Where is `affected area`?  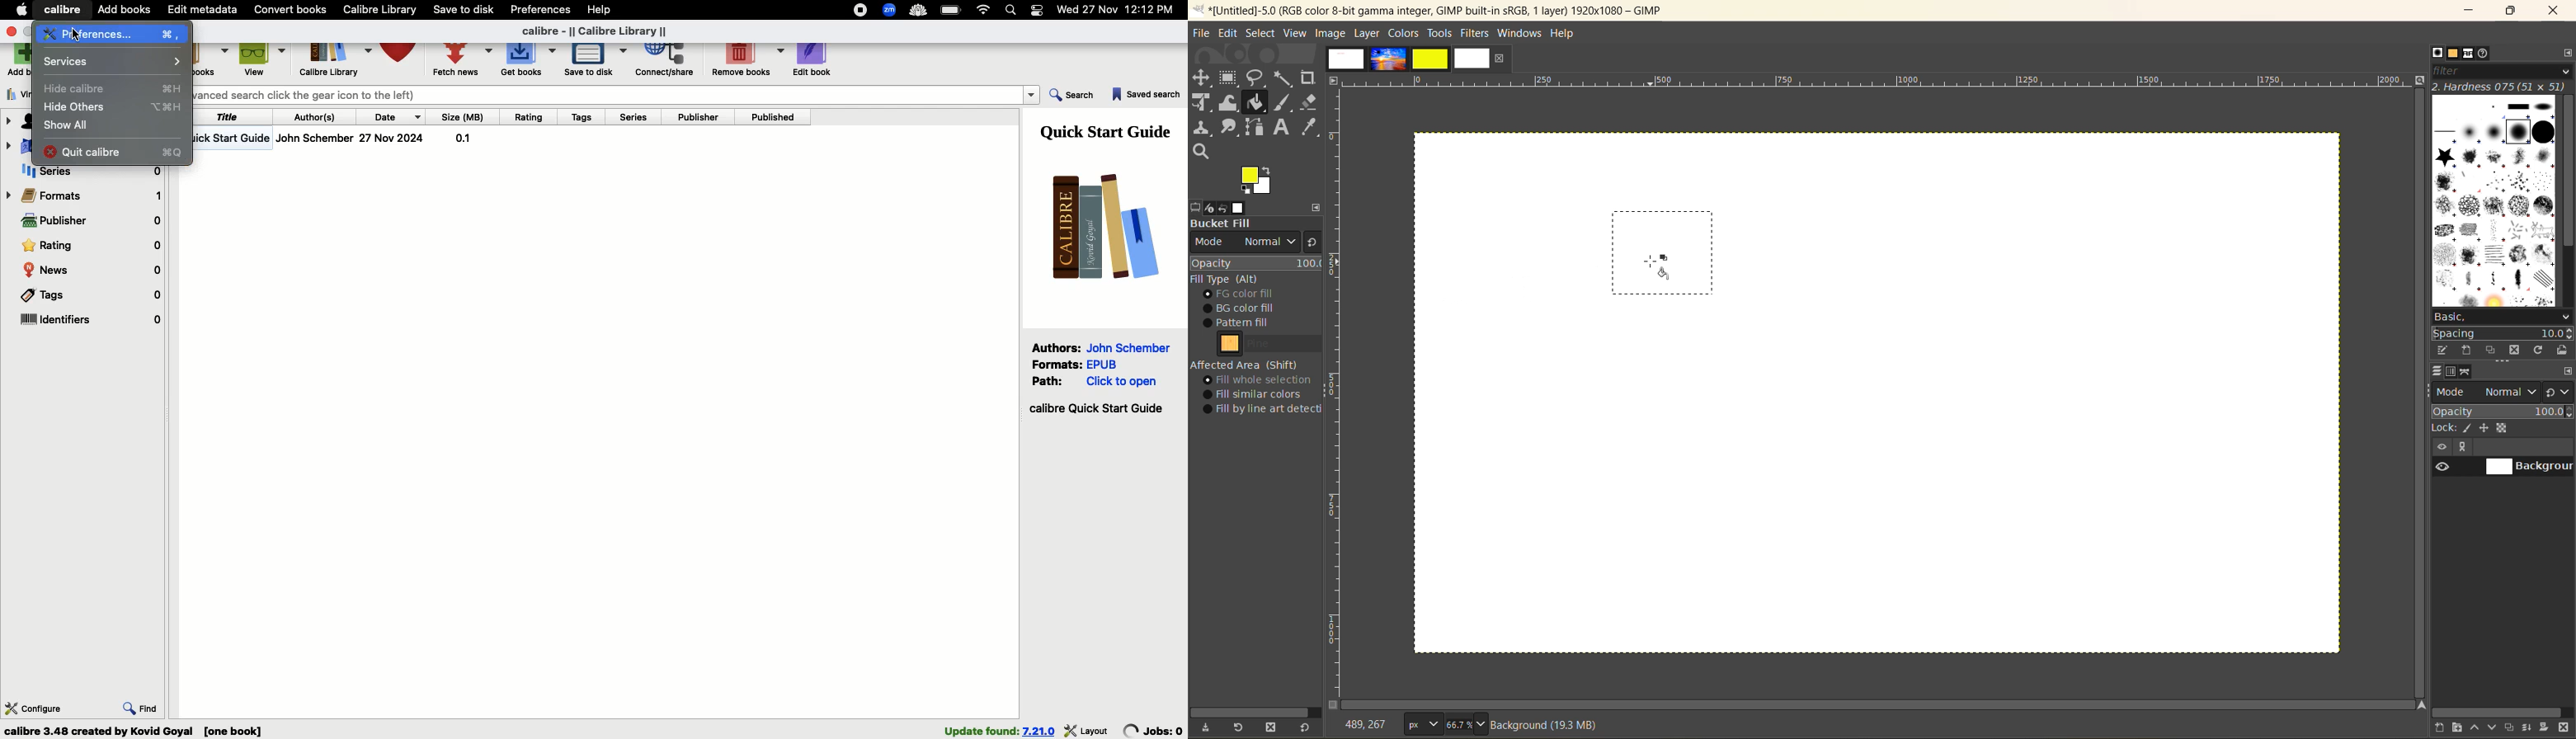
affected area is located at coordinates (1246, 364).